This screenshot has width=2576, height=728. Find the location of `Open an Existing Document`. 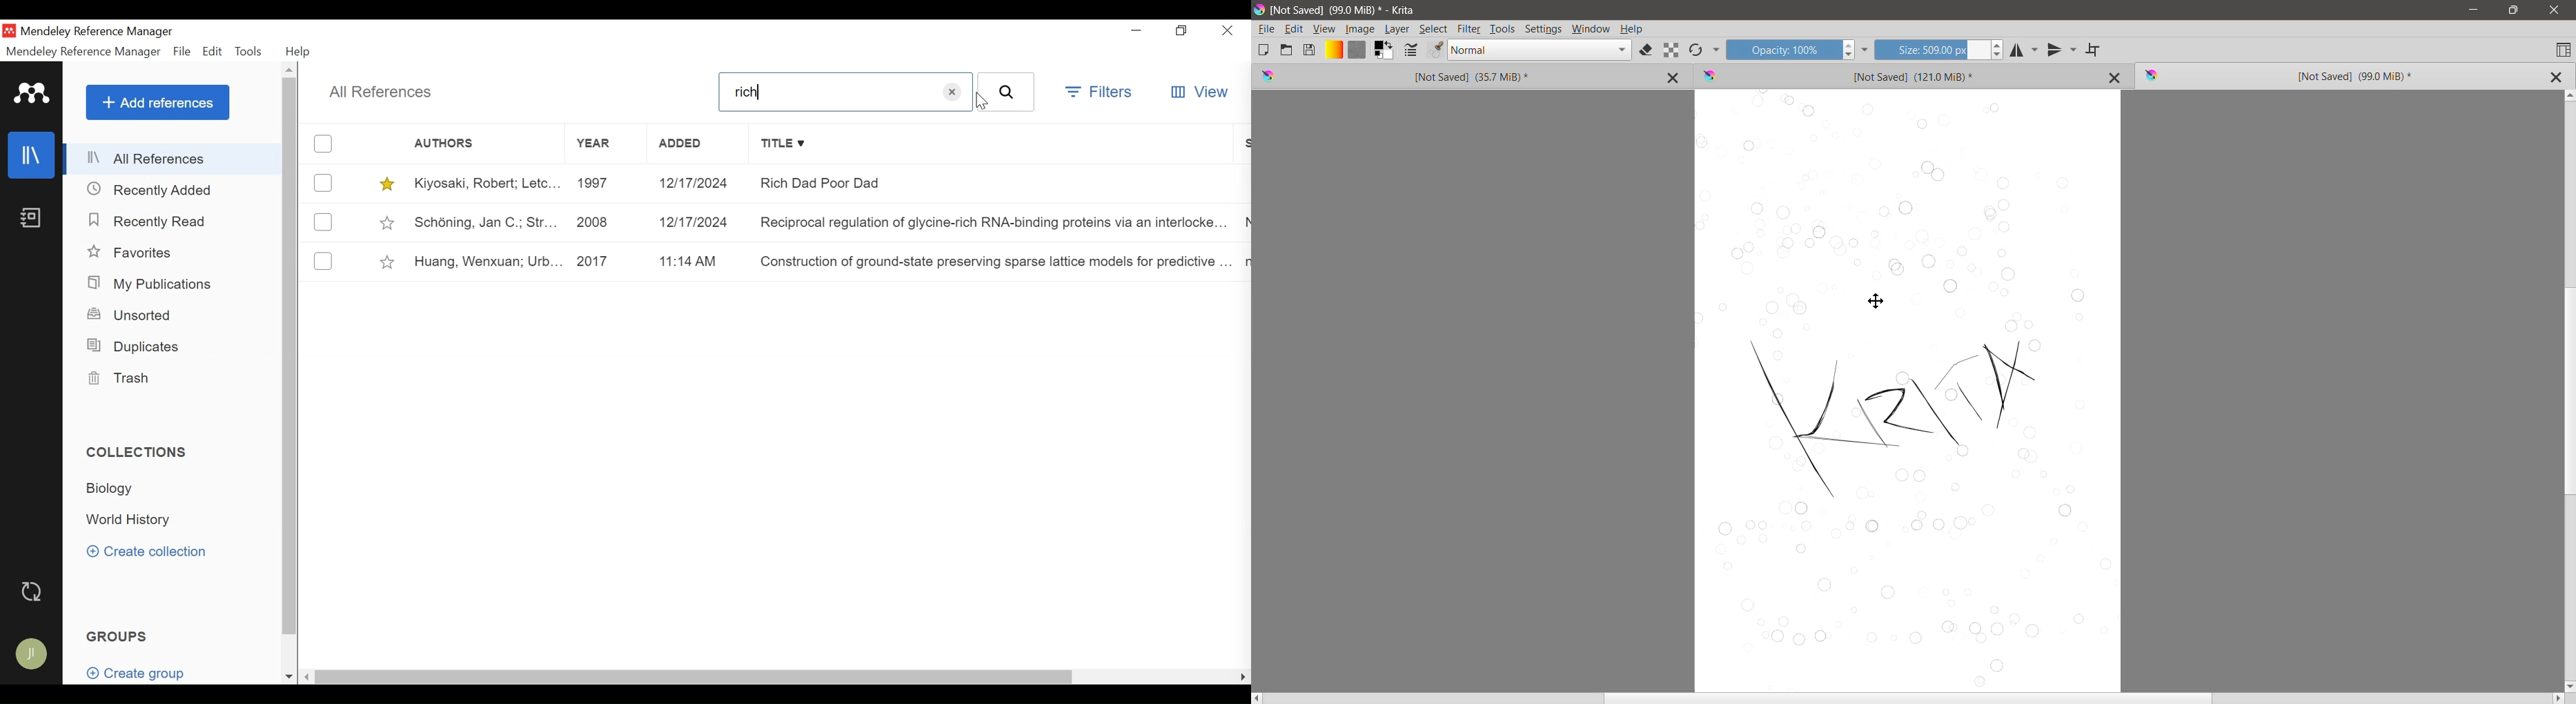

Open an Existing Document is located at coordinates (1286, 49).